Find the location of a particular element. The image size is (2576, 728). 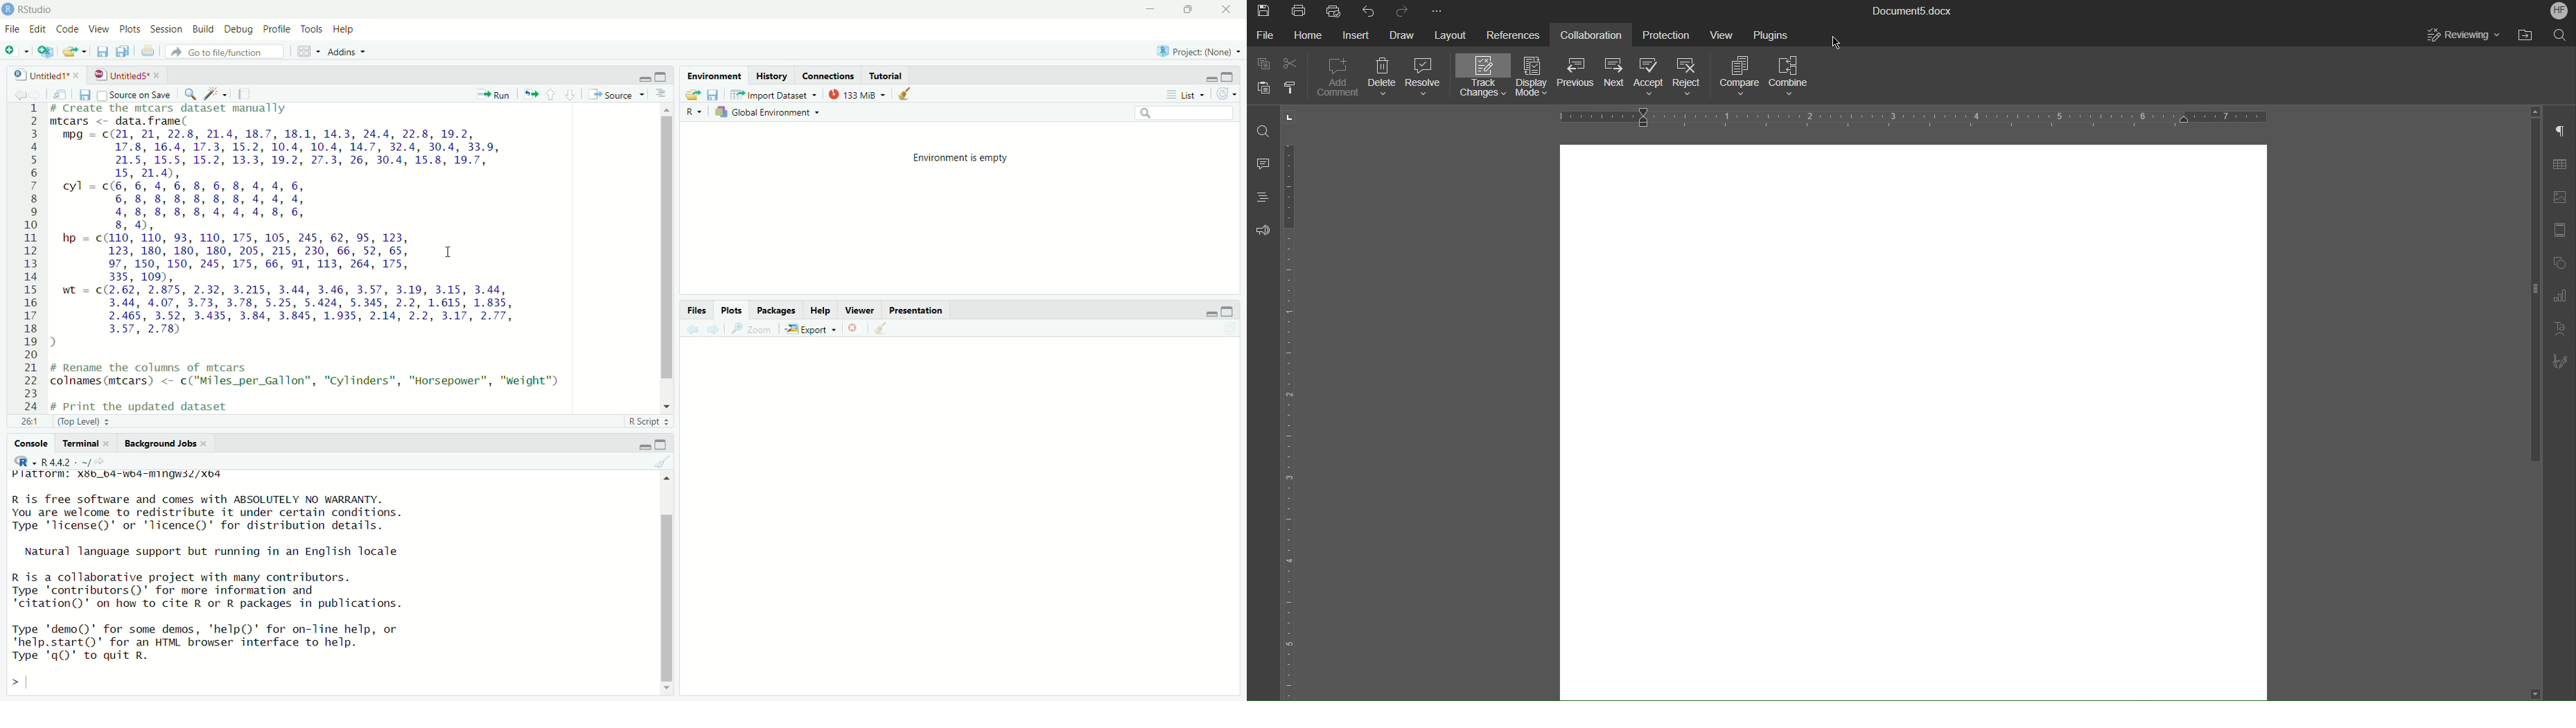

| Untitled 1* is located at coordinates (42, 75).